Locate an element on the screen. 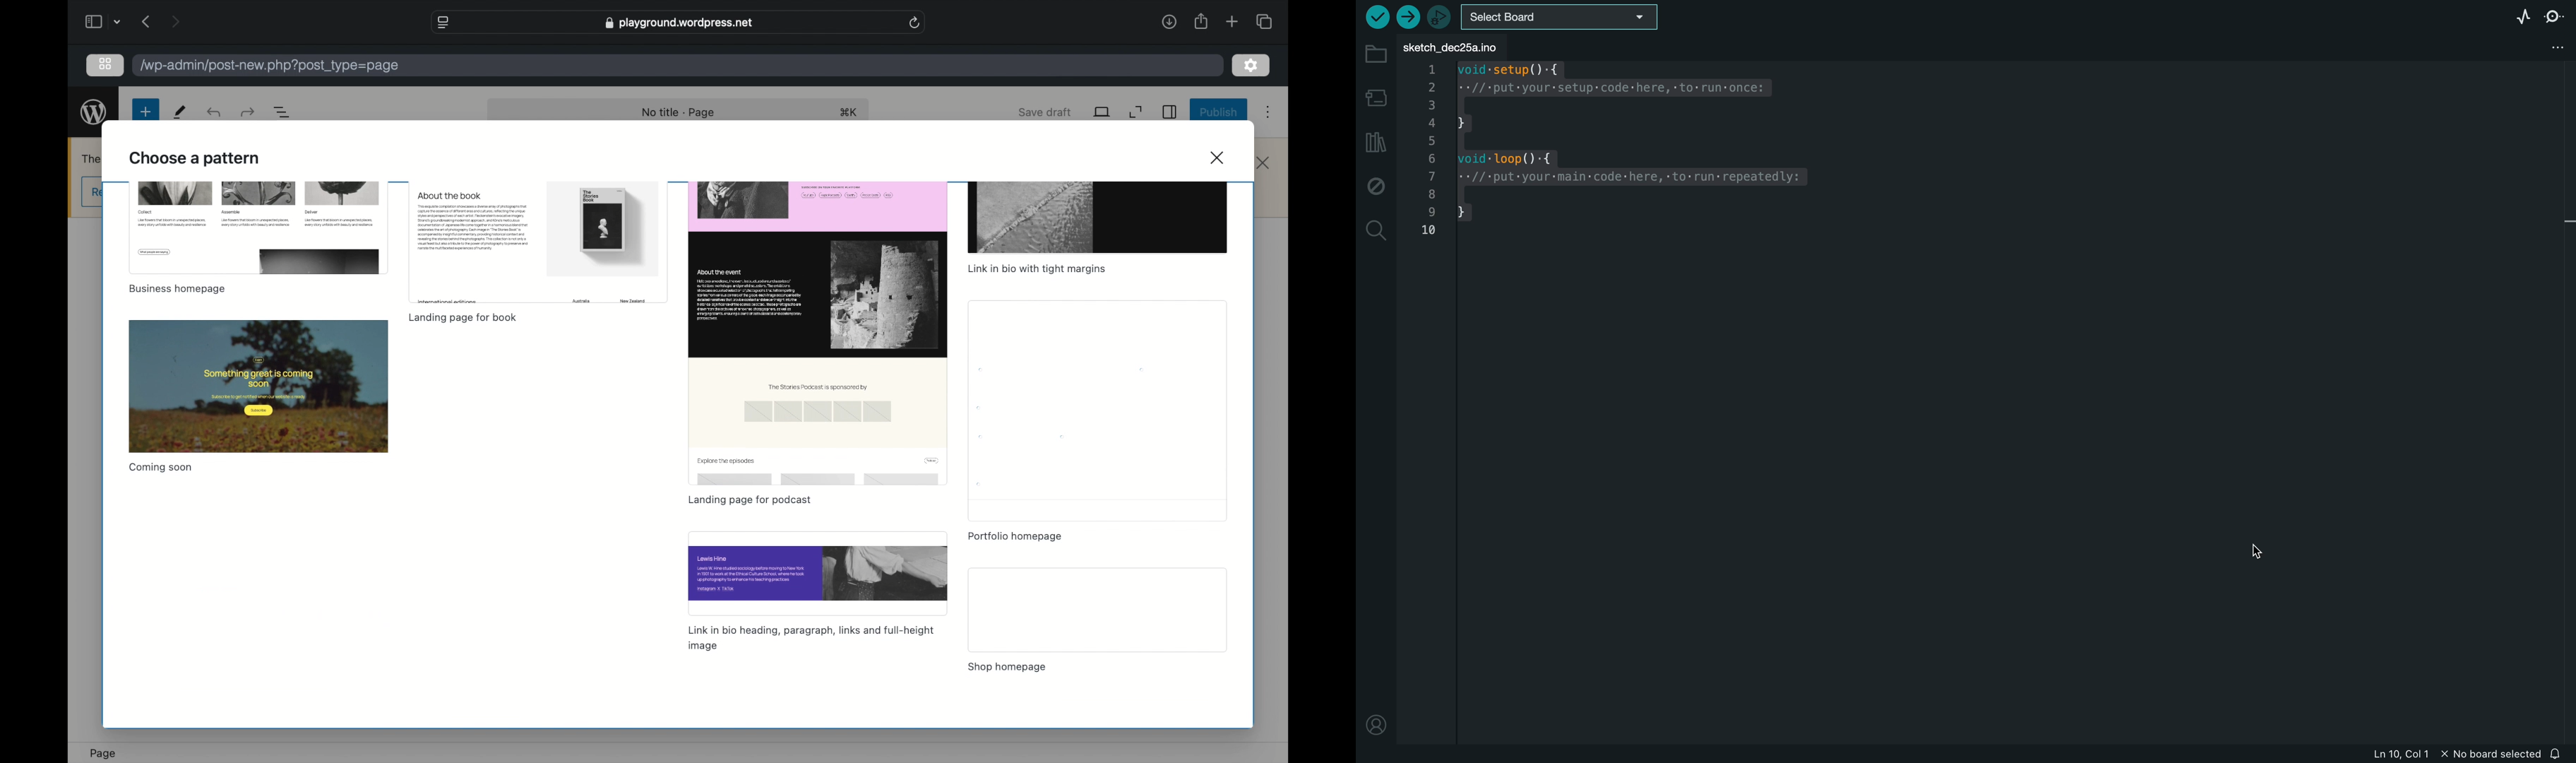 This screenshot has height=784, width=2576. view is located at coordinates (1102, 112).